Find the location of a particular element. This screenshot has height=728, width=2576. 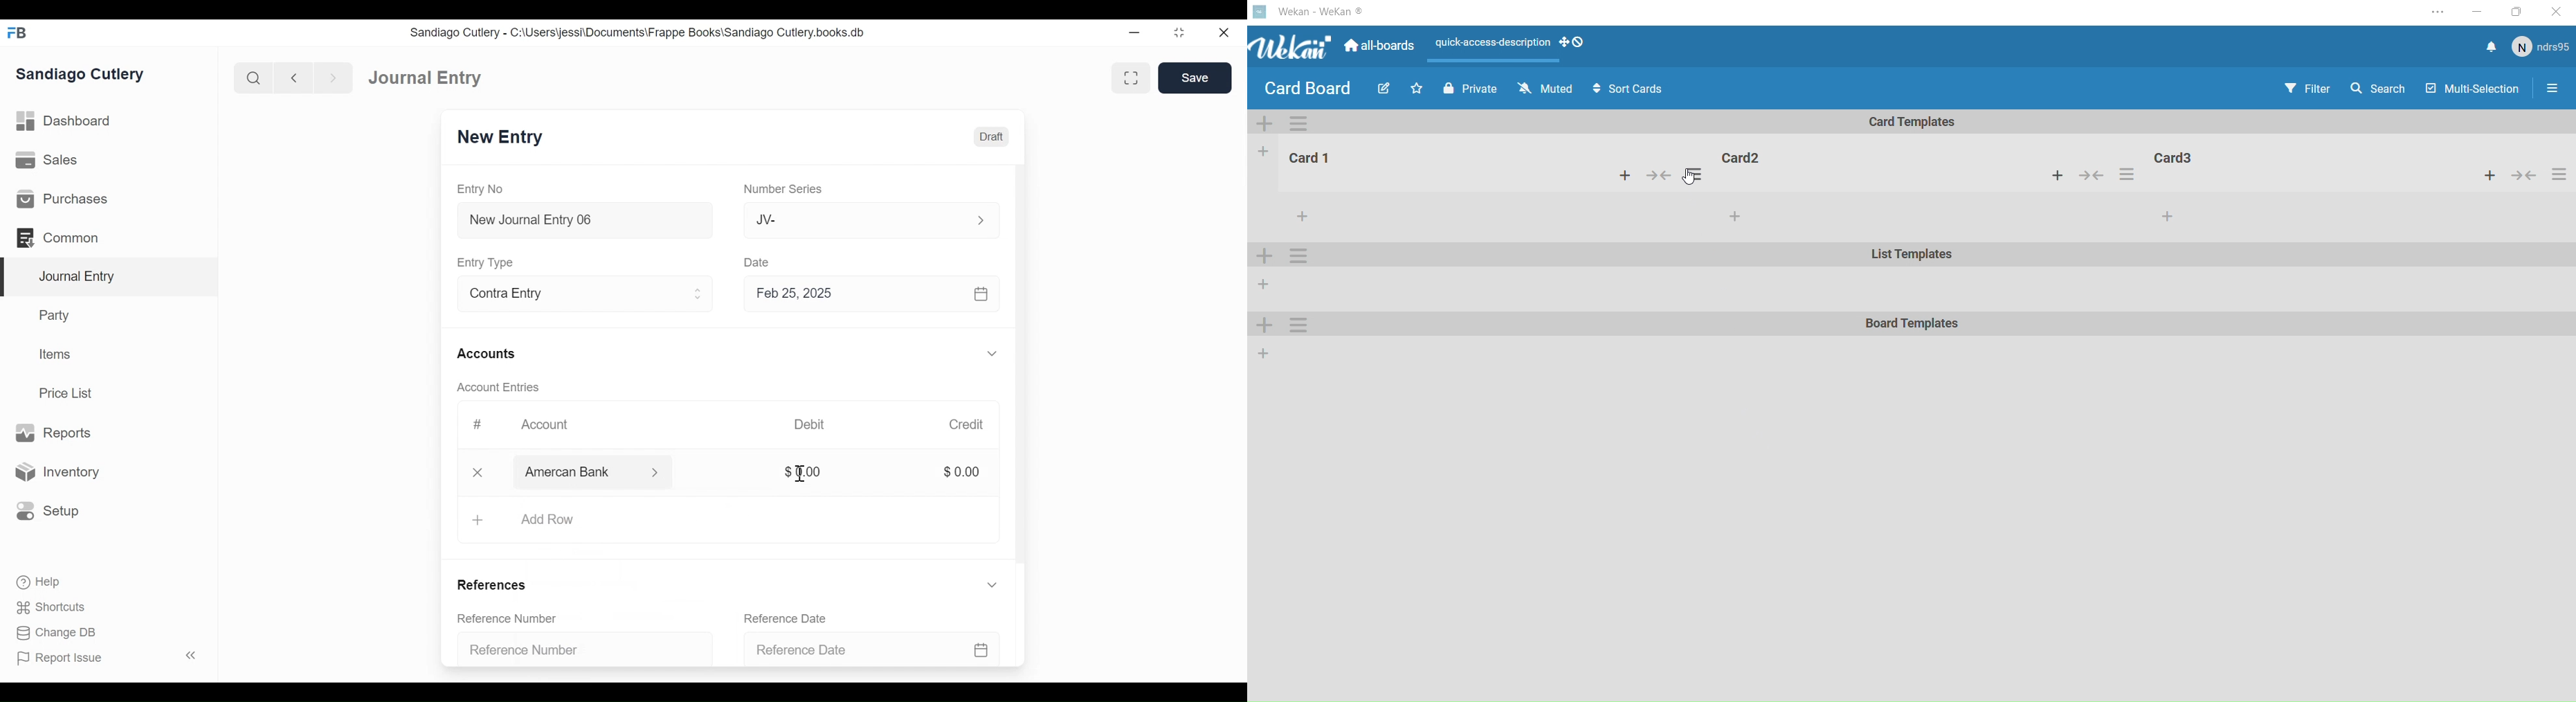

Reports is located at coordinates (53, 434).